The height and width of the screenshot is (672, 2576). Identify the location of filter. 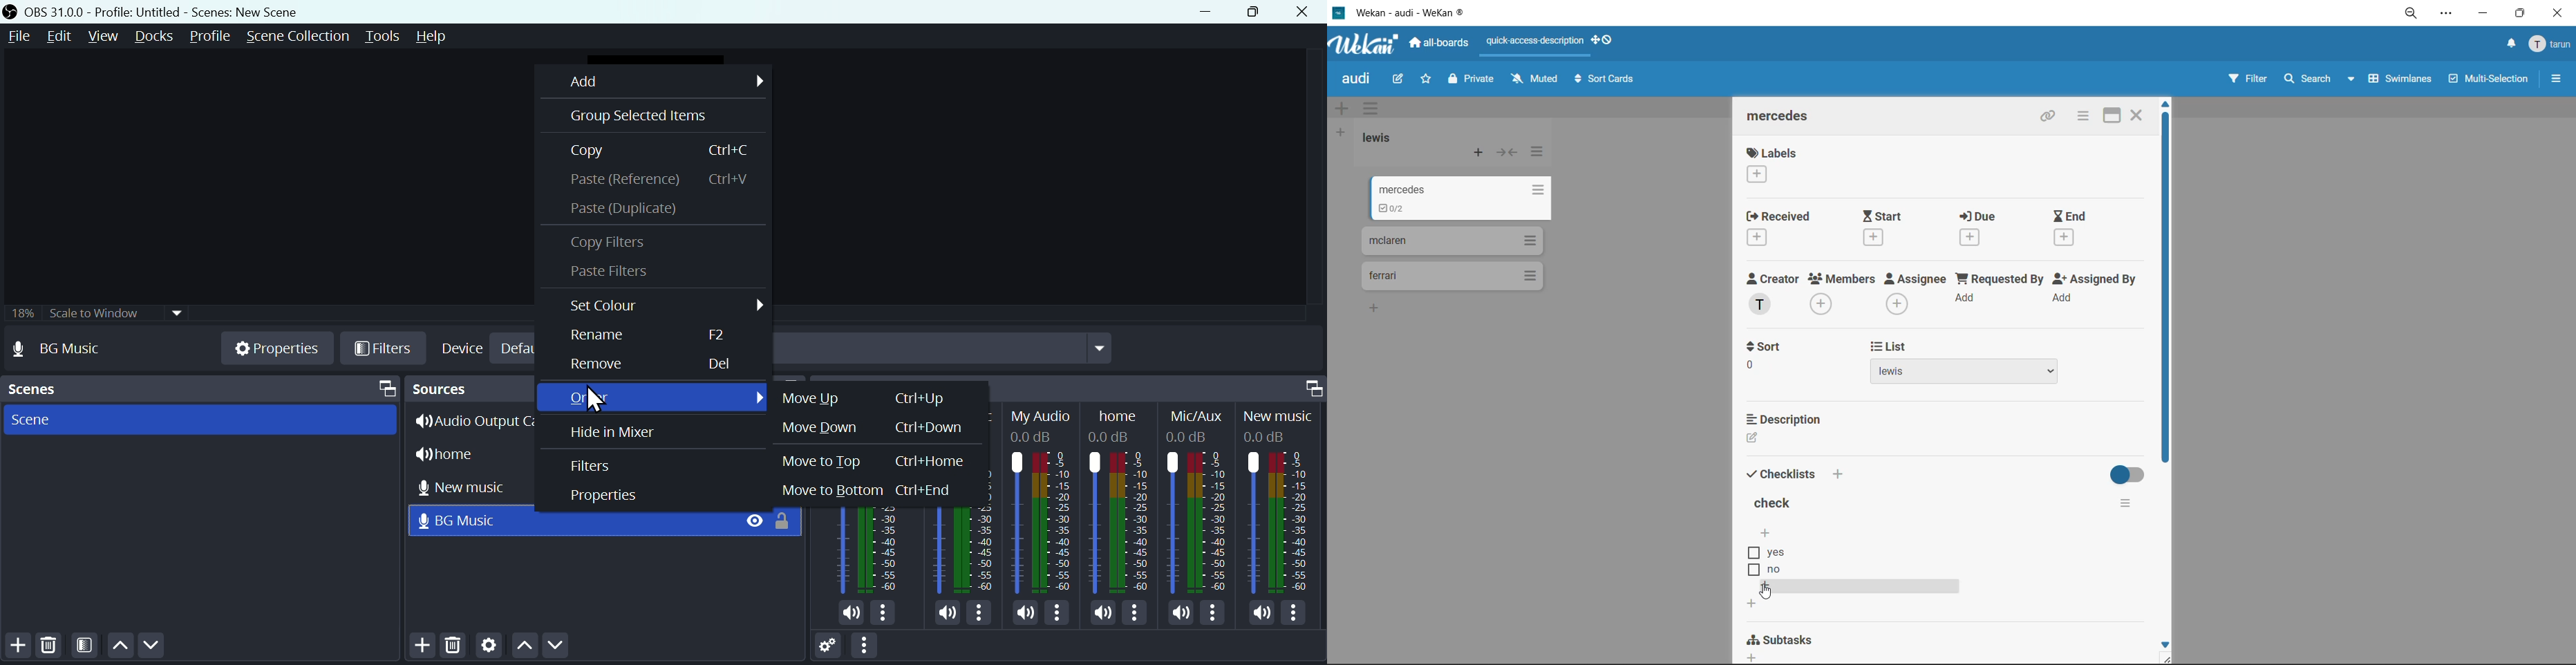
(2252, 80).